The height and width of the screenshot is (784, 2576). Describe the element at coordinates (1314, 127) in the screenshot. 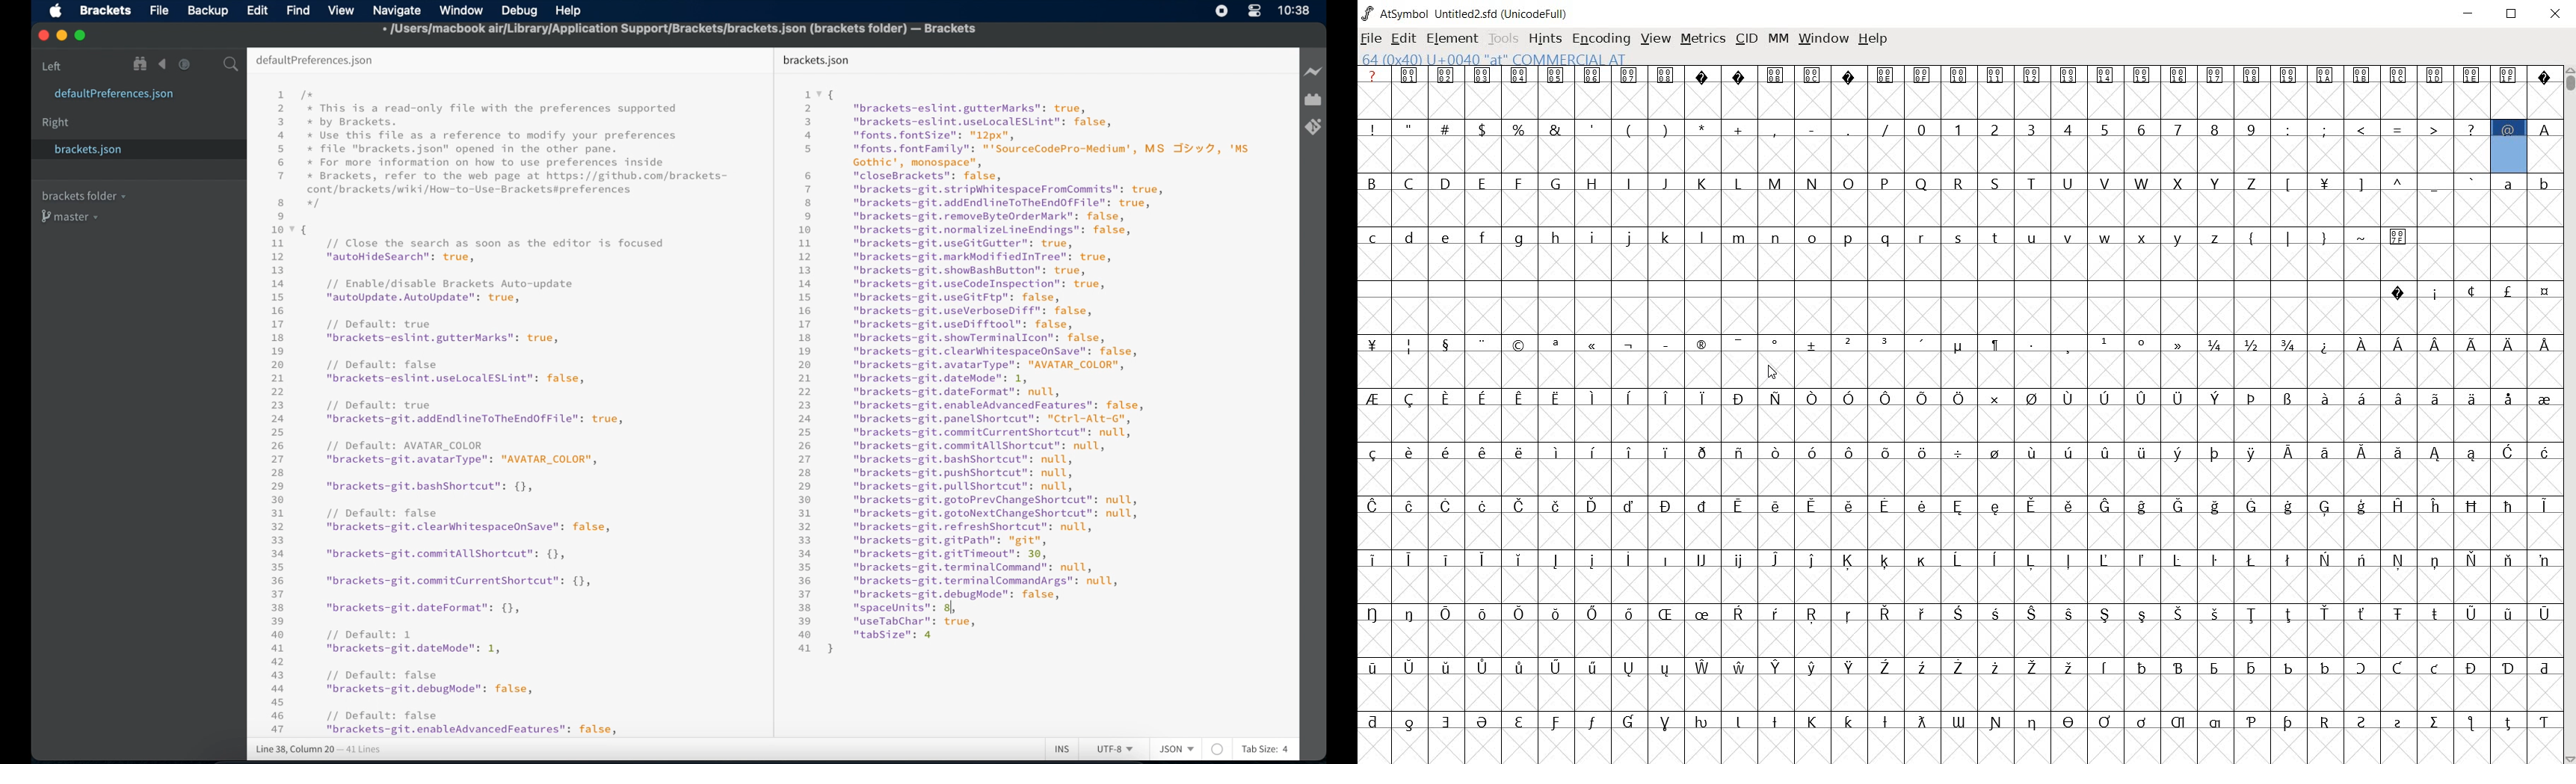

I see `brackets  git extension` at that location.